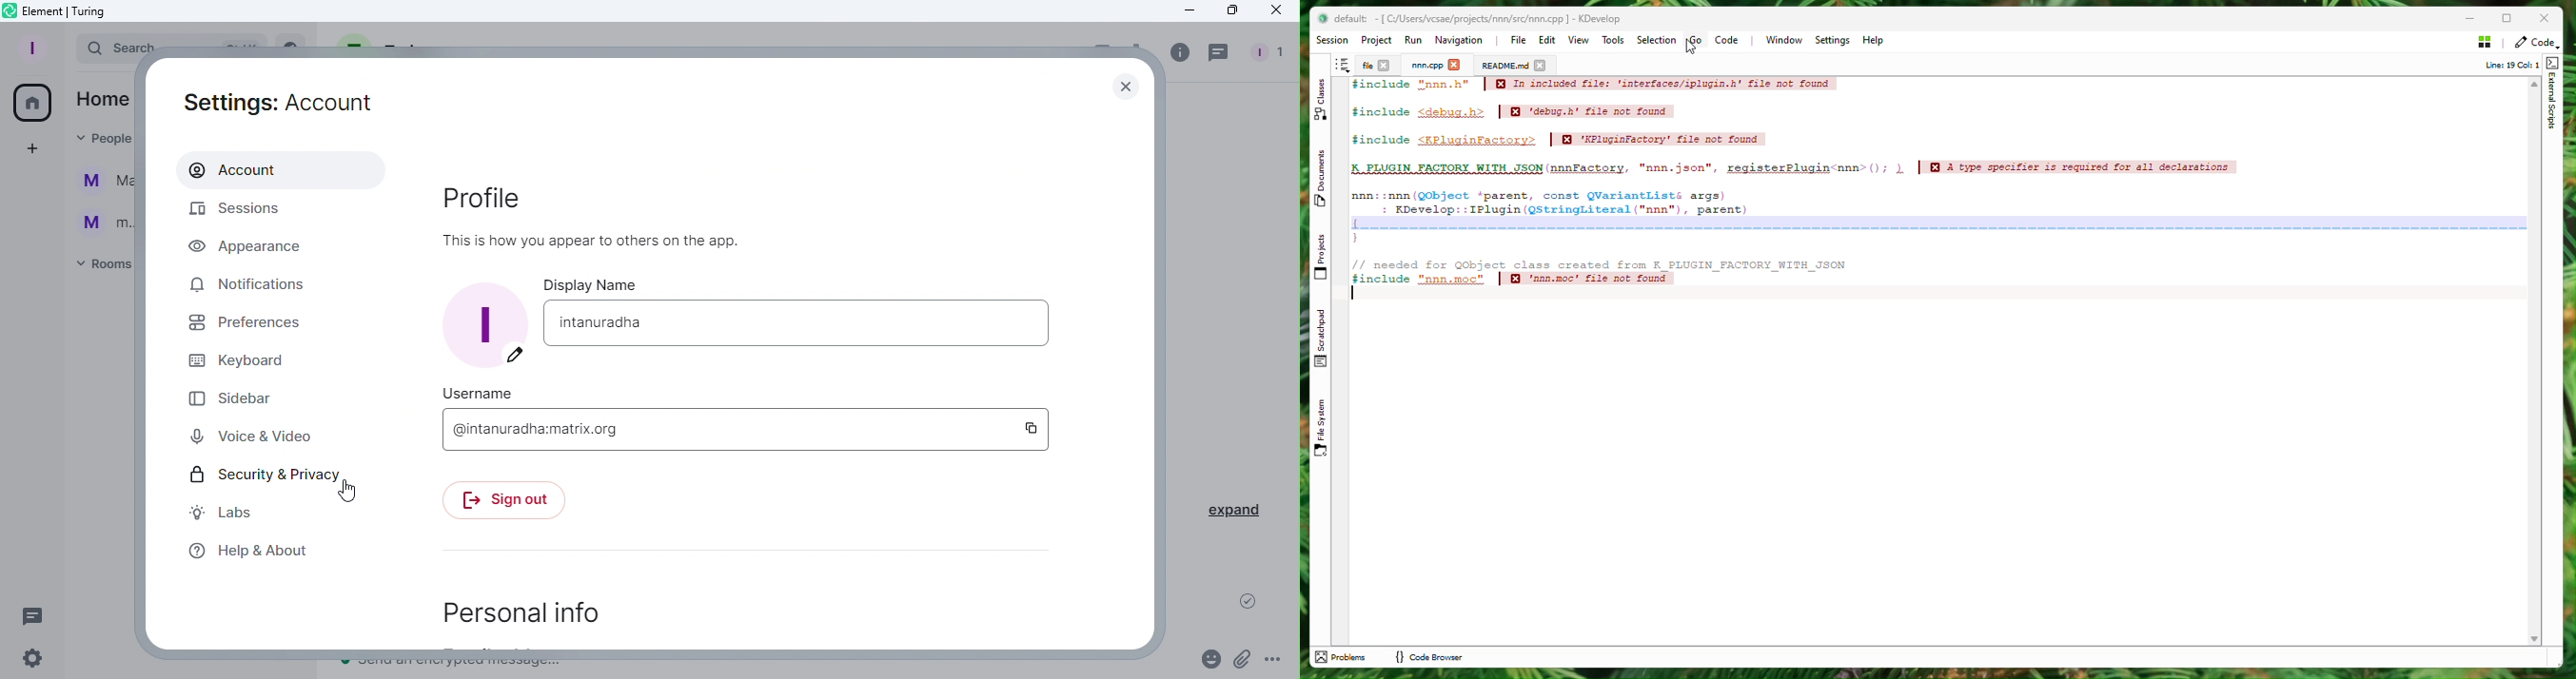 The width and height of the screenshot is (2576, 700). What do you see at coordinates (347, 494) in the screenshot?
I see `Cursor` at bounding box center [347, 494].